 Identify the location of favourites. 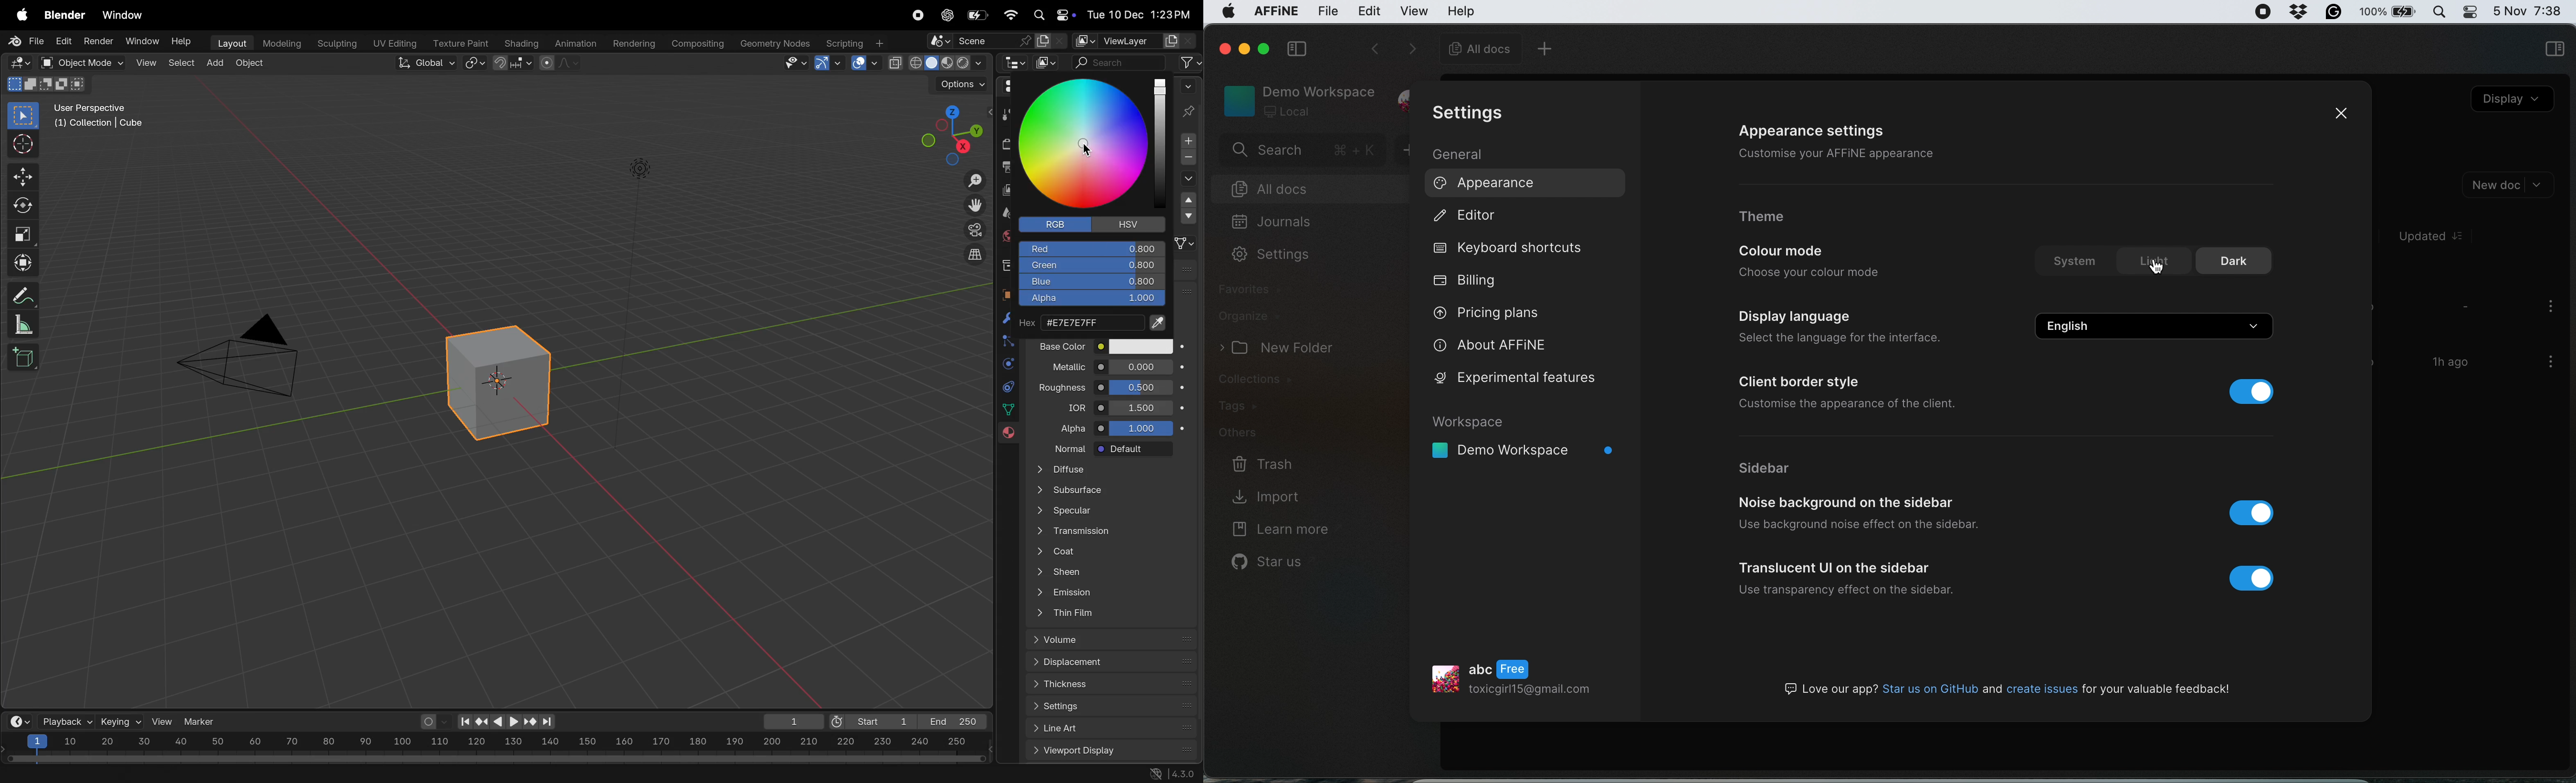
(1252, 289).